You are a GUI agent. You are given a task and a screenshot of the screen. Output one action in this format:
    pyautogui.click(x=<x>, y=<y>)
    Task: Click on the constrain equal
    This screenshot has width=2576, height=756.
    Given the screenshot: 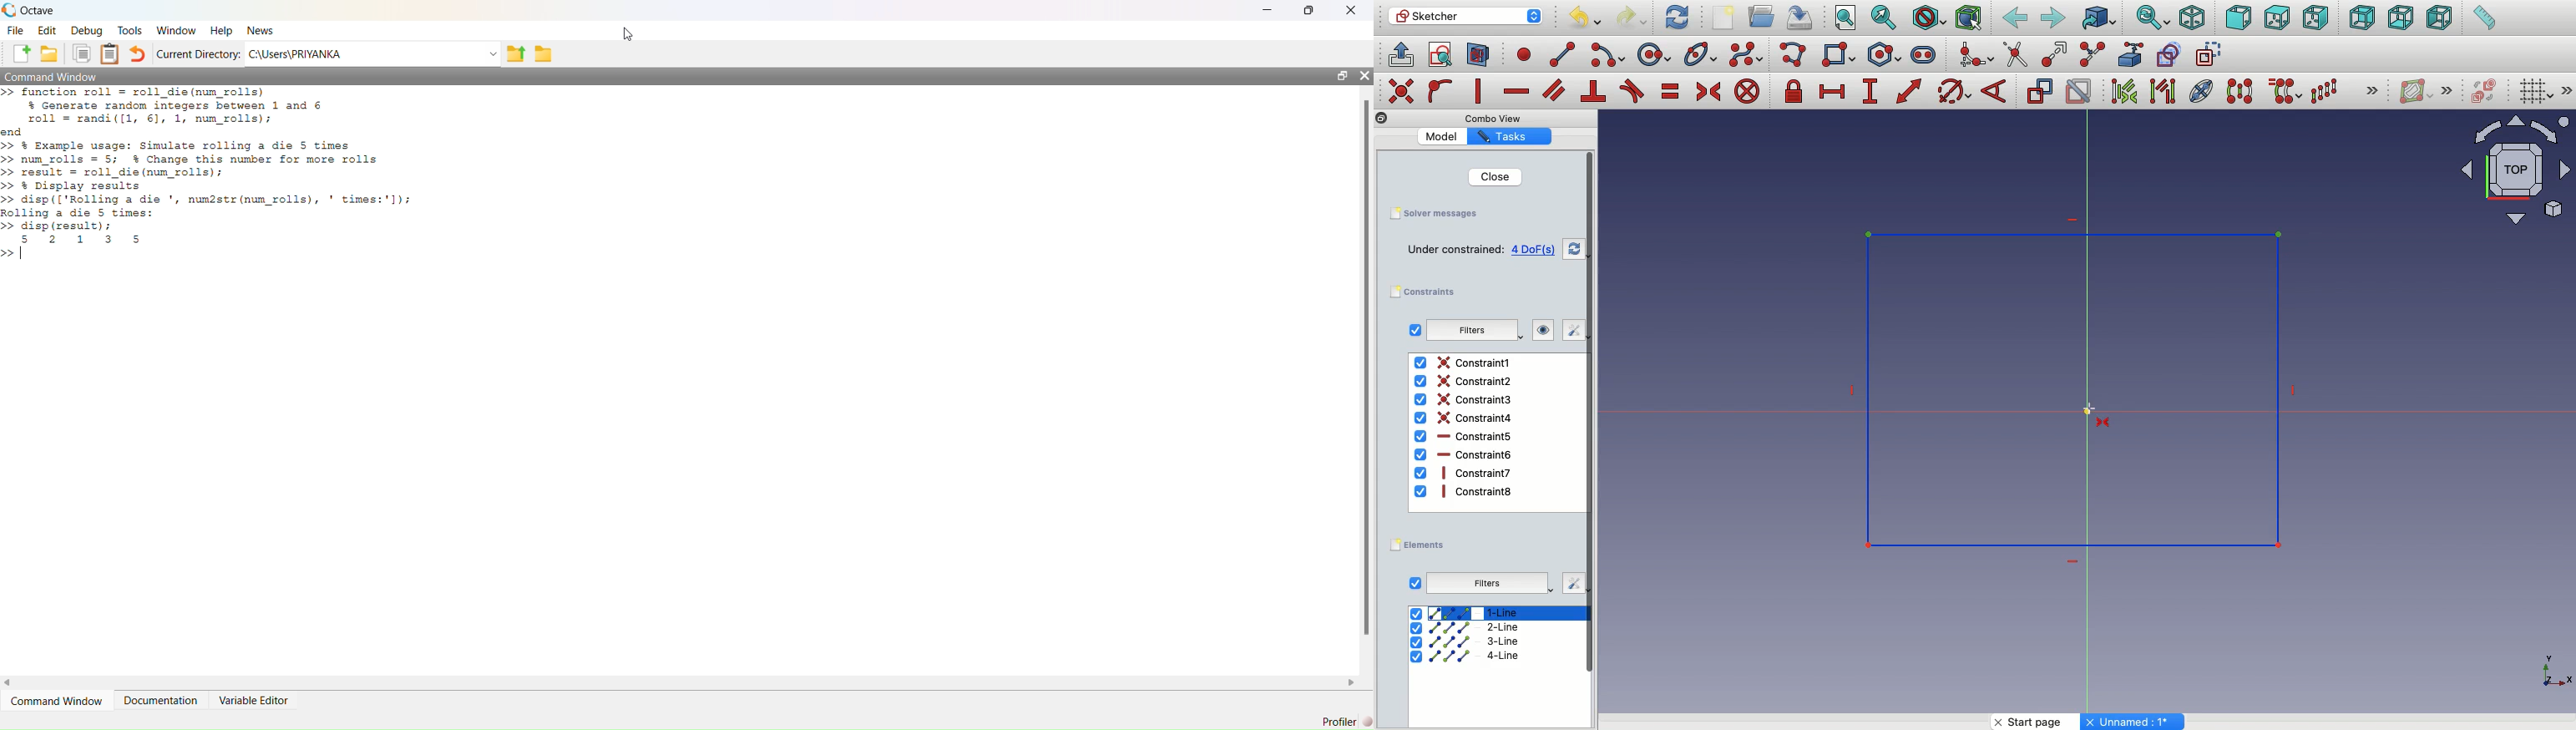 What is the action you would take?
    pyautogui.click(x=1671, y=91)
    